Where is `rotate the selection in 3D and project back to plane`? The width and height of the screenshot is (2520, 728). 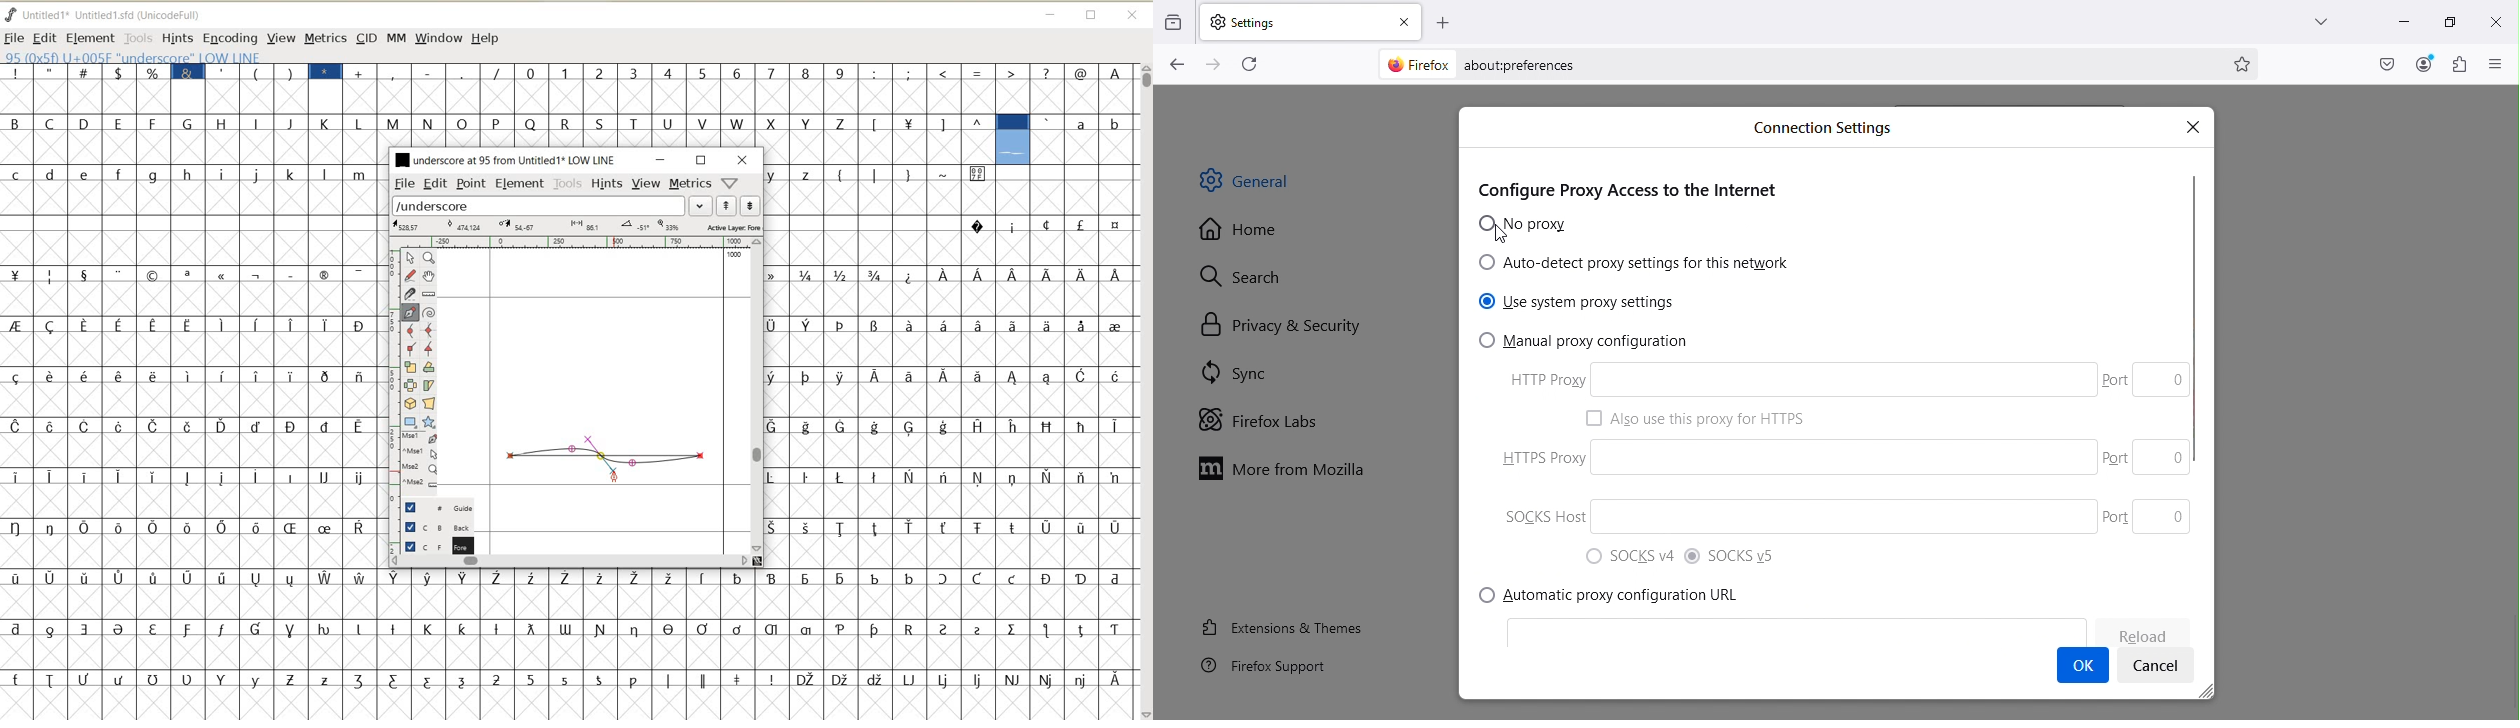
rotate the selection in 3D and project back to plane is located at coordinates (410, 403).